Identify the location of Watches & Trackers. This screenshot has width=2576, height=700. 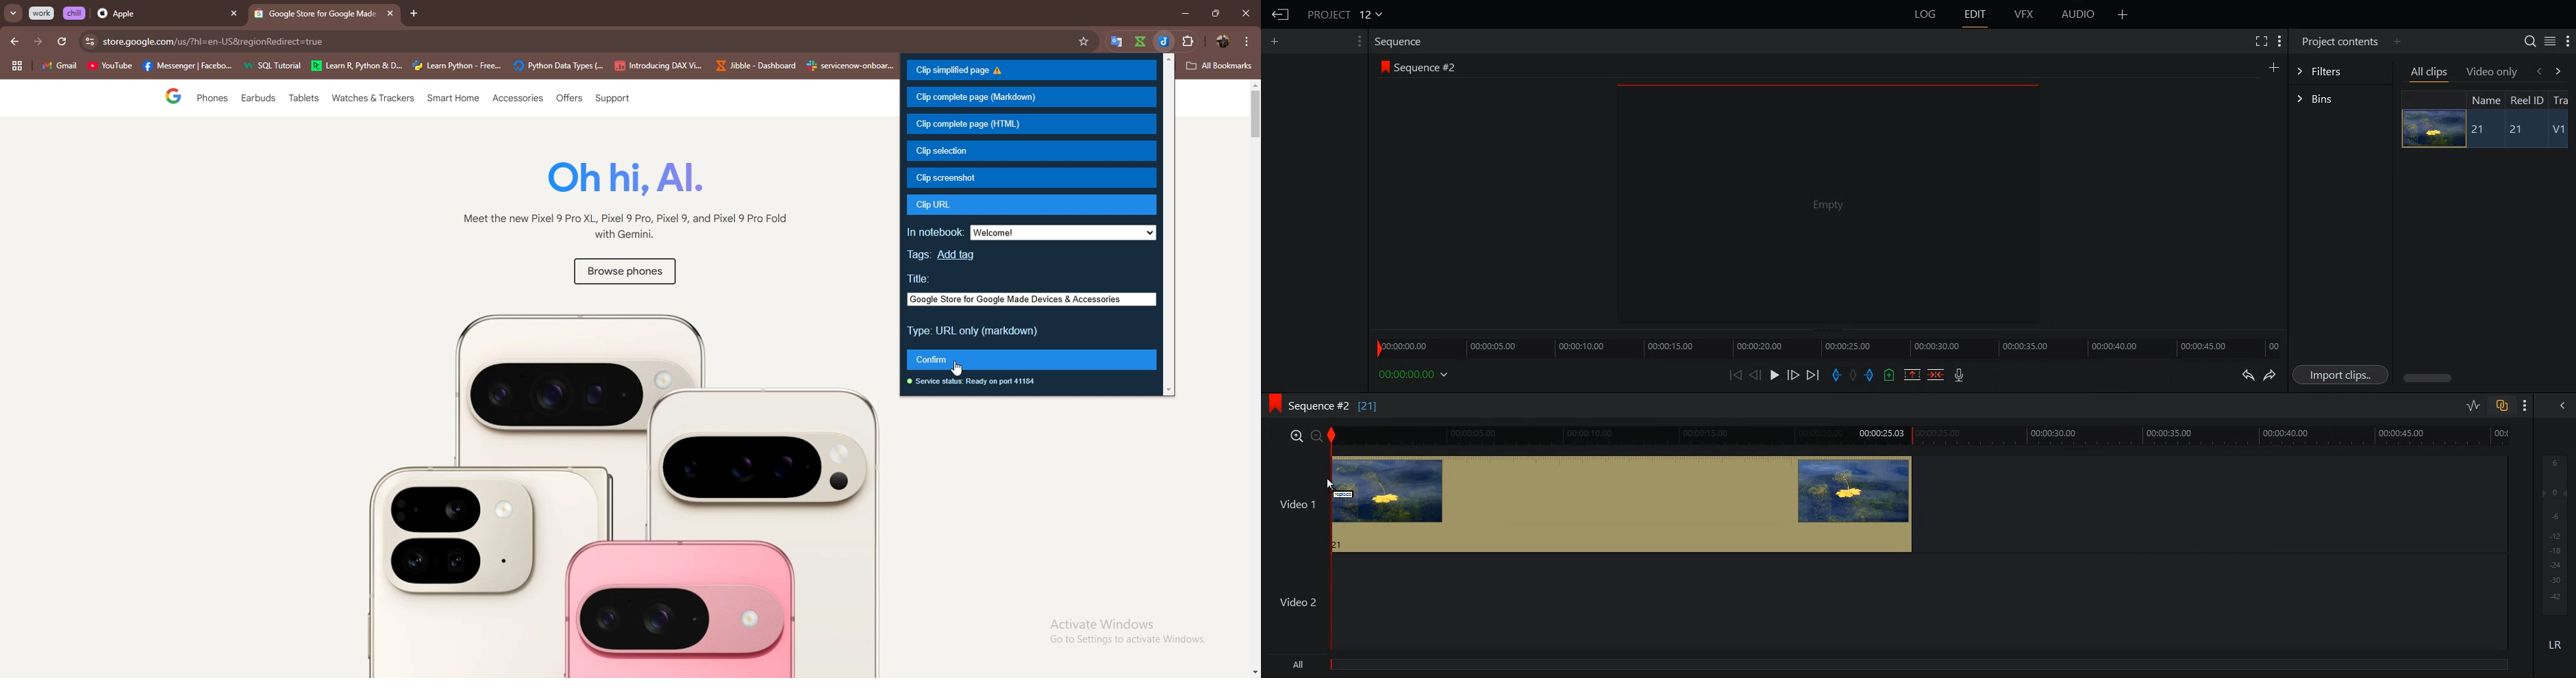
(375, 99).